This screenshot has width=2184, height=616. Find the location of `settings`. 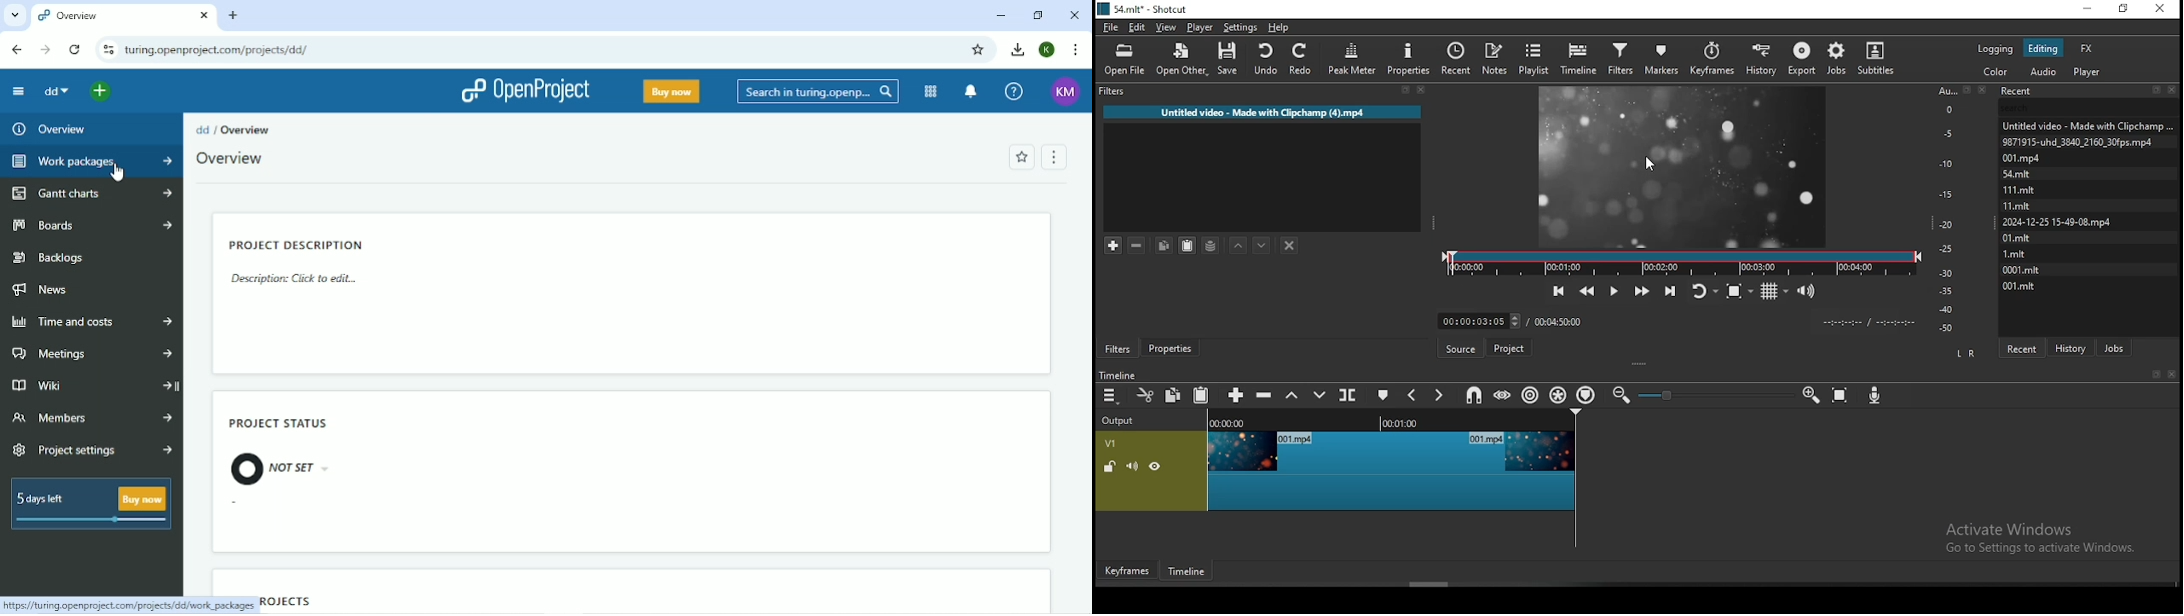

settings is located at coordinates (1239, 27).